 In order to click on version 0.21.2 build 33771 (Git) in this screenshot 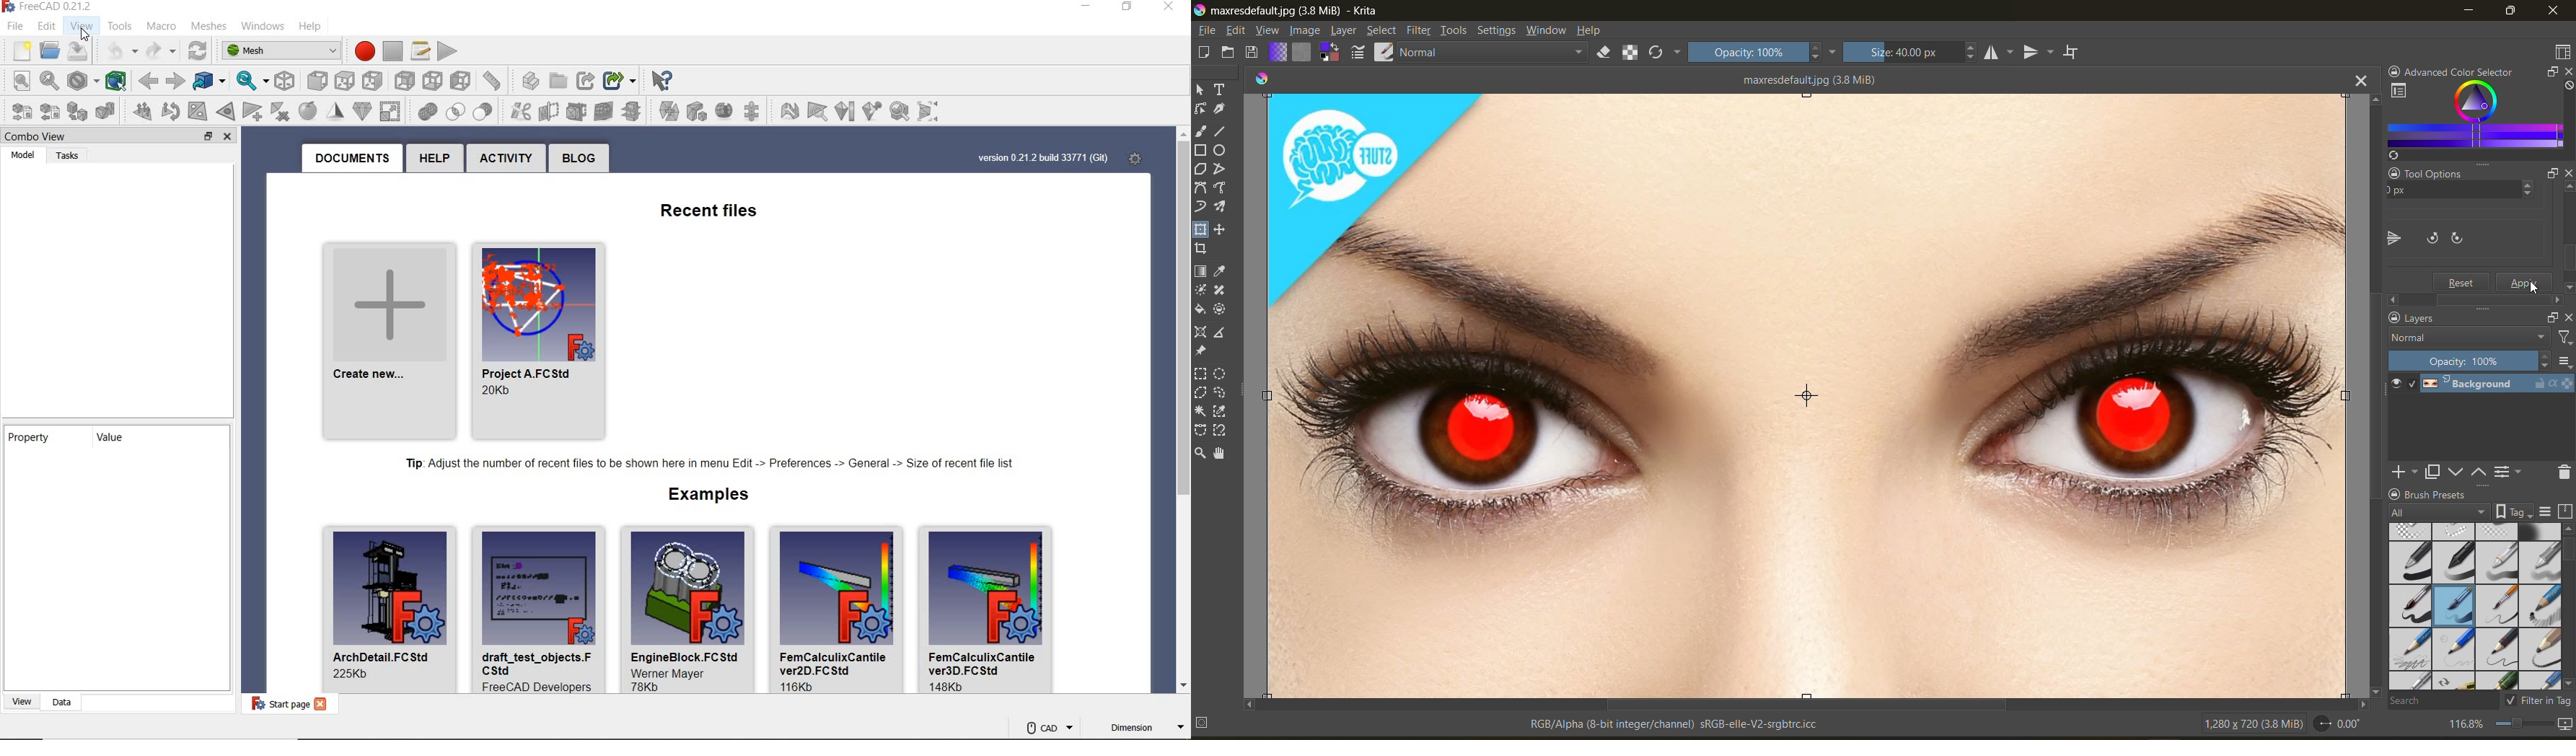, I will do `click(1041, 158)`.